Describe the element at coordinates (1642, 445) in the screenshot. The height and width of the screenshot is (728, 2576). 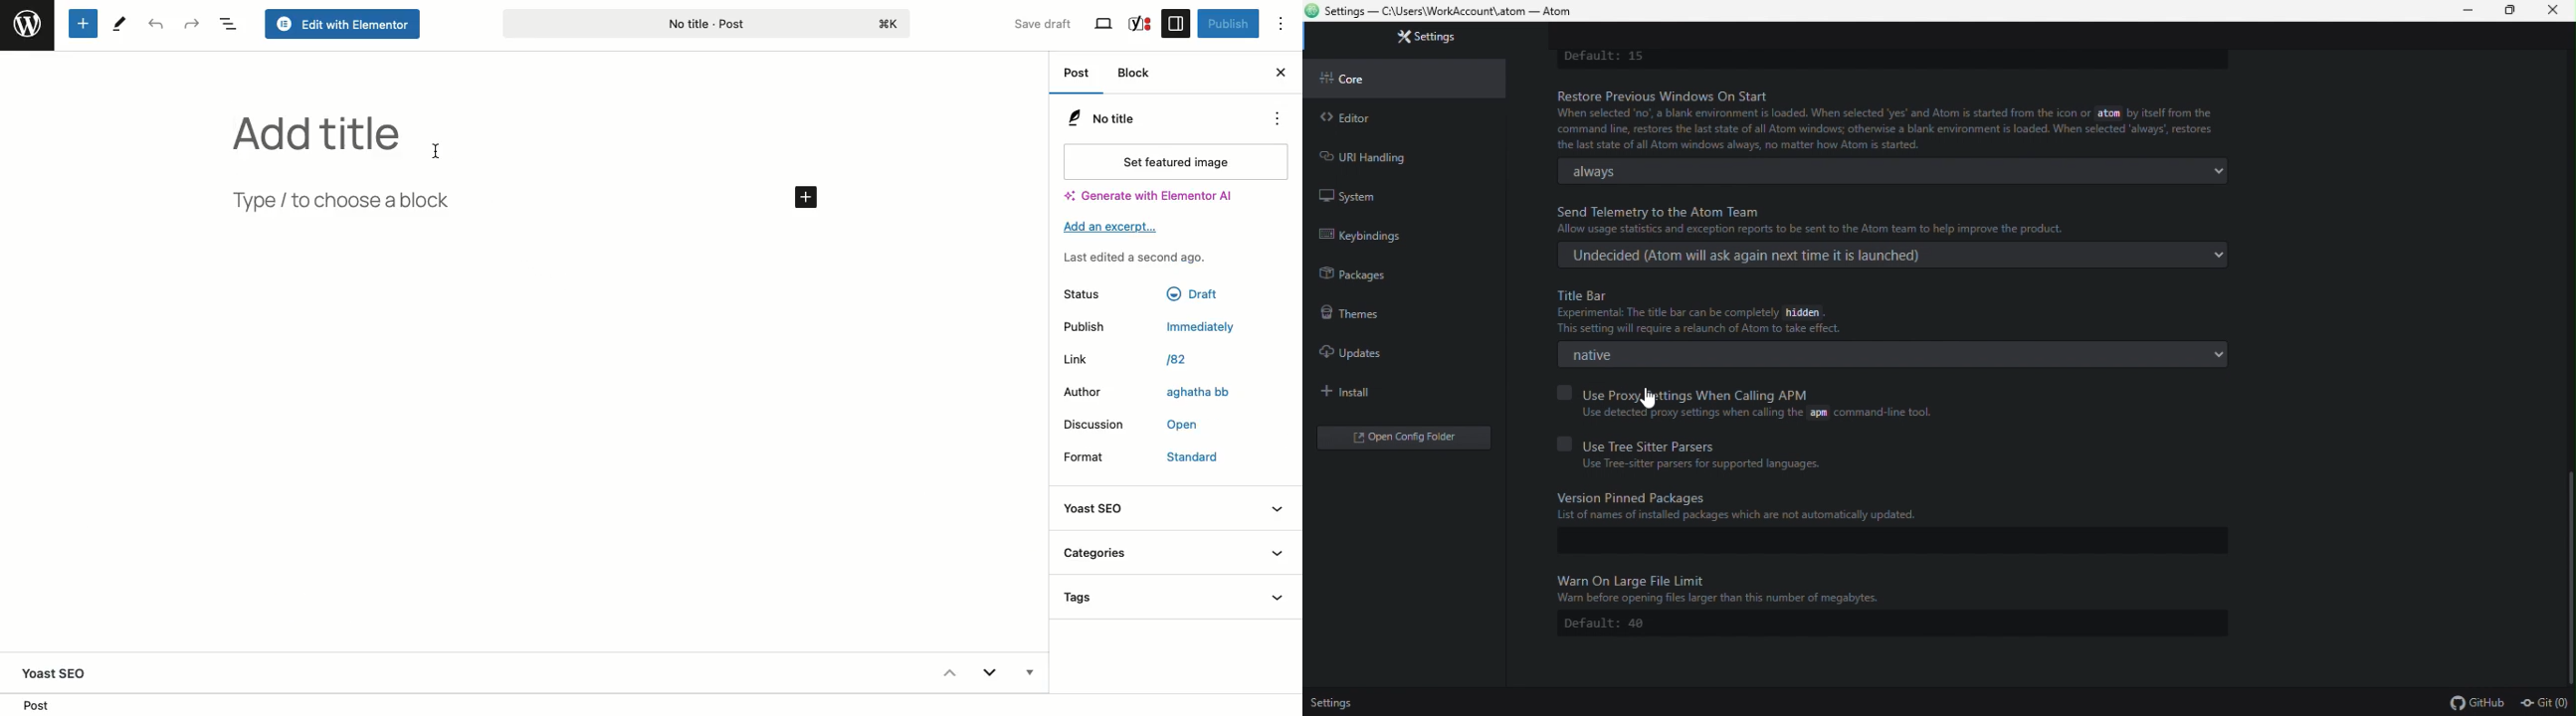
I see `Use Tree Sitter Parsers` at that location.